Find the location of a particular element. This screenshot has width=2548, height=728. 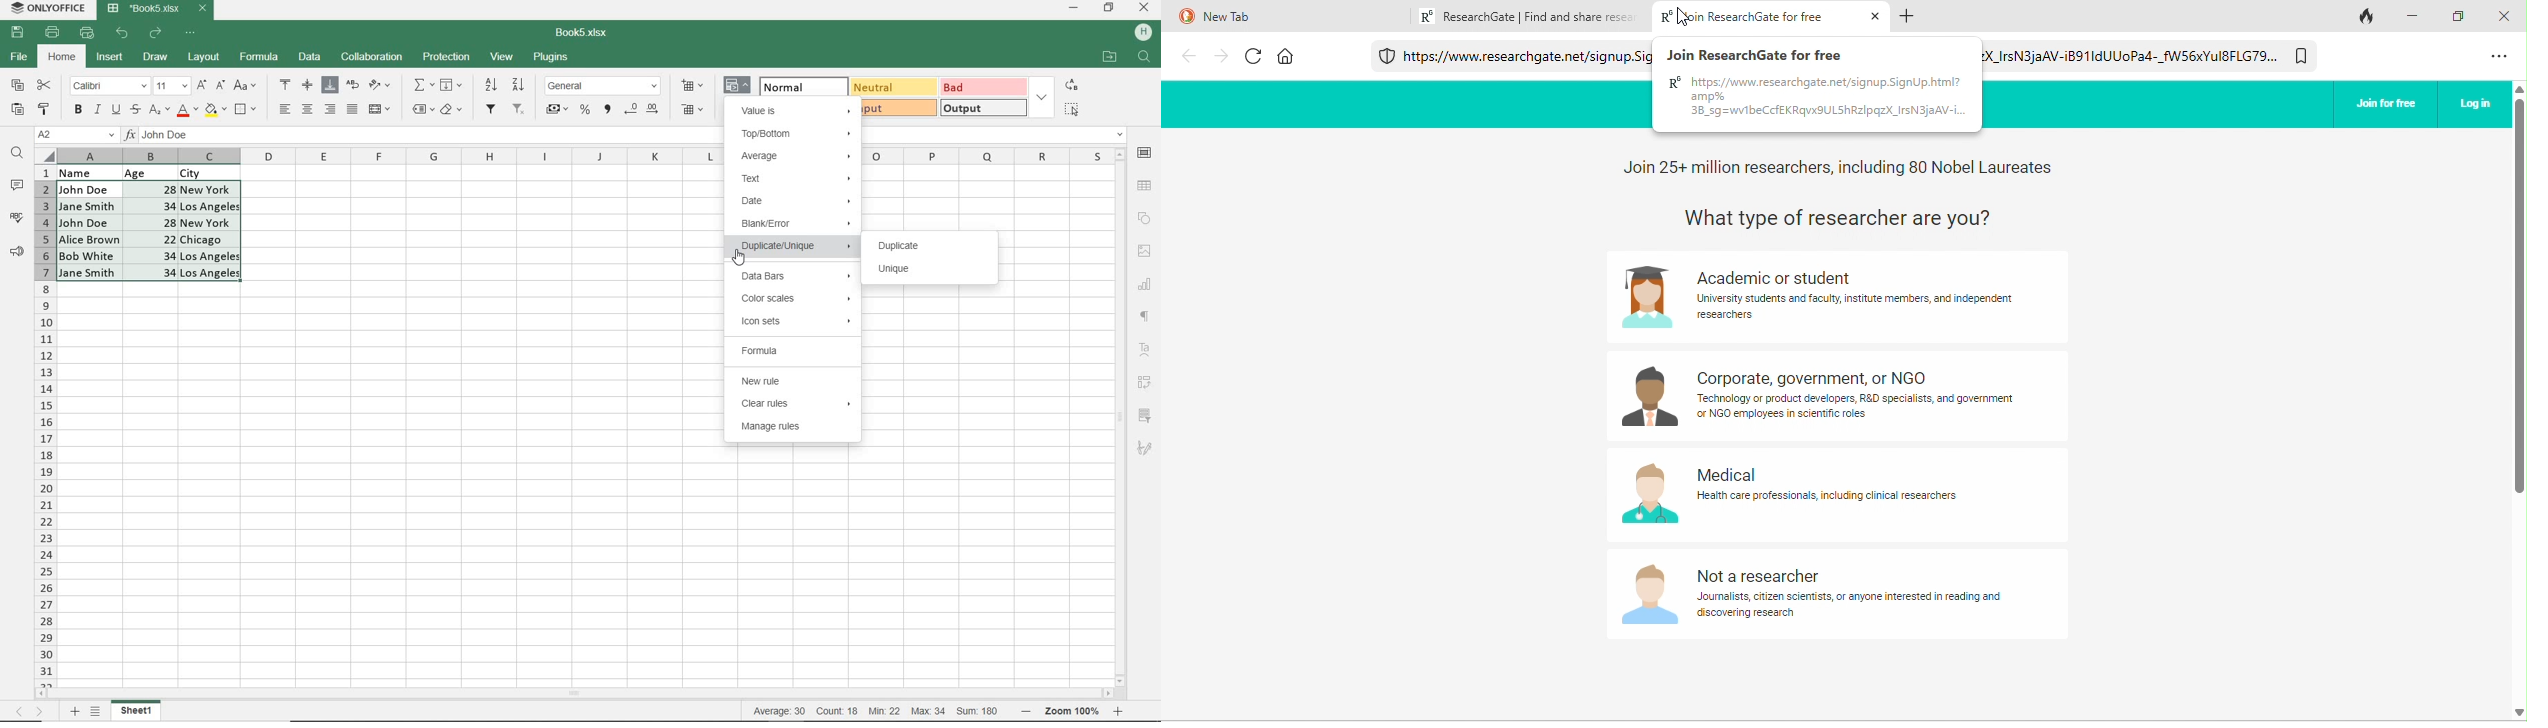

join for free is located at coordinates (2385, 100).